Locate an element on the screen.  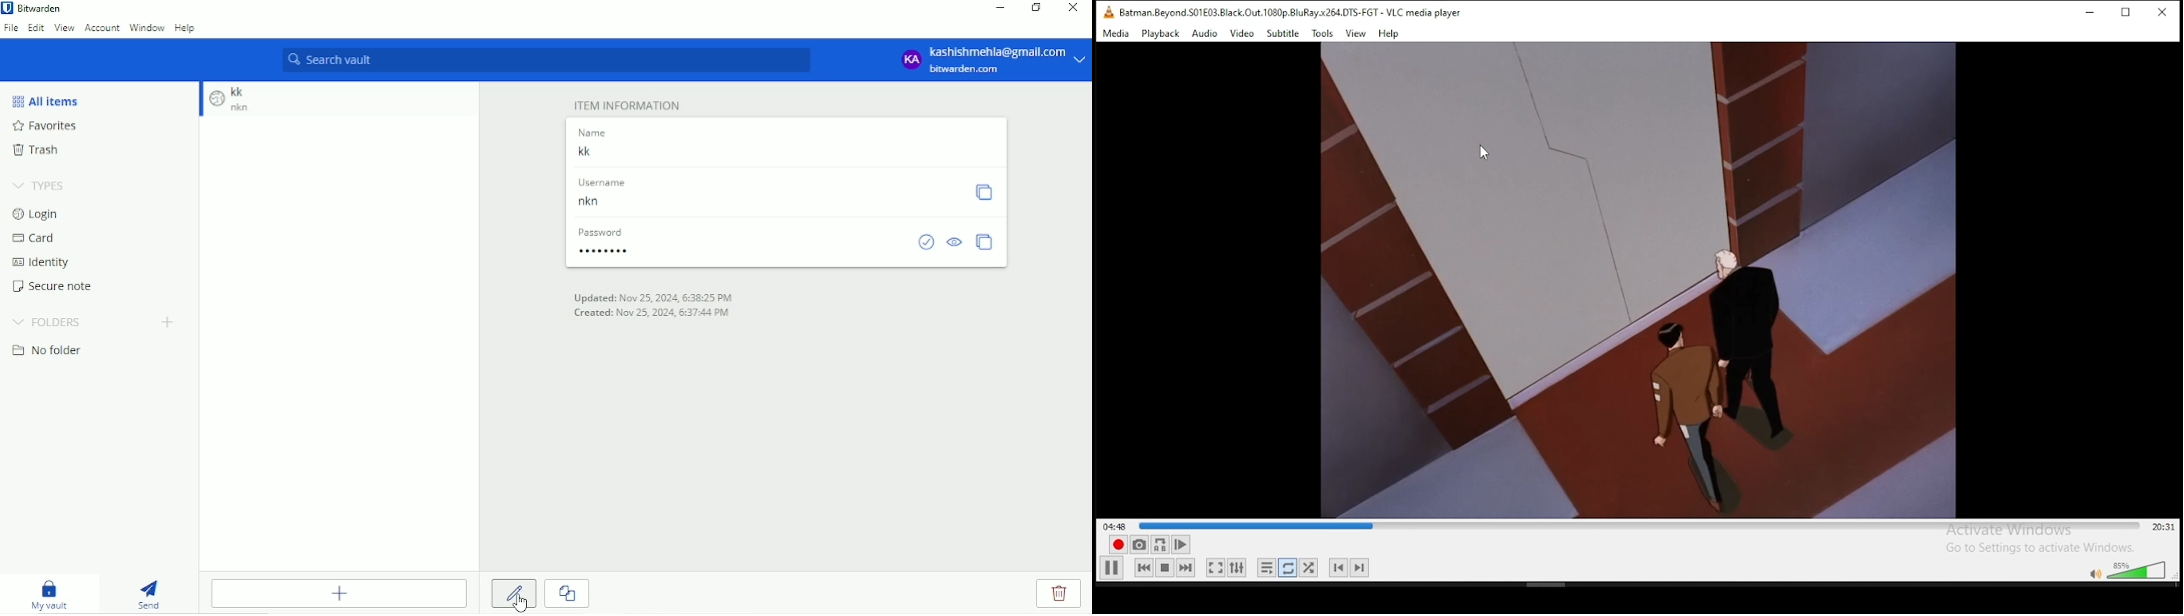
Delete is located at coordinates (1063, 593).